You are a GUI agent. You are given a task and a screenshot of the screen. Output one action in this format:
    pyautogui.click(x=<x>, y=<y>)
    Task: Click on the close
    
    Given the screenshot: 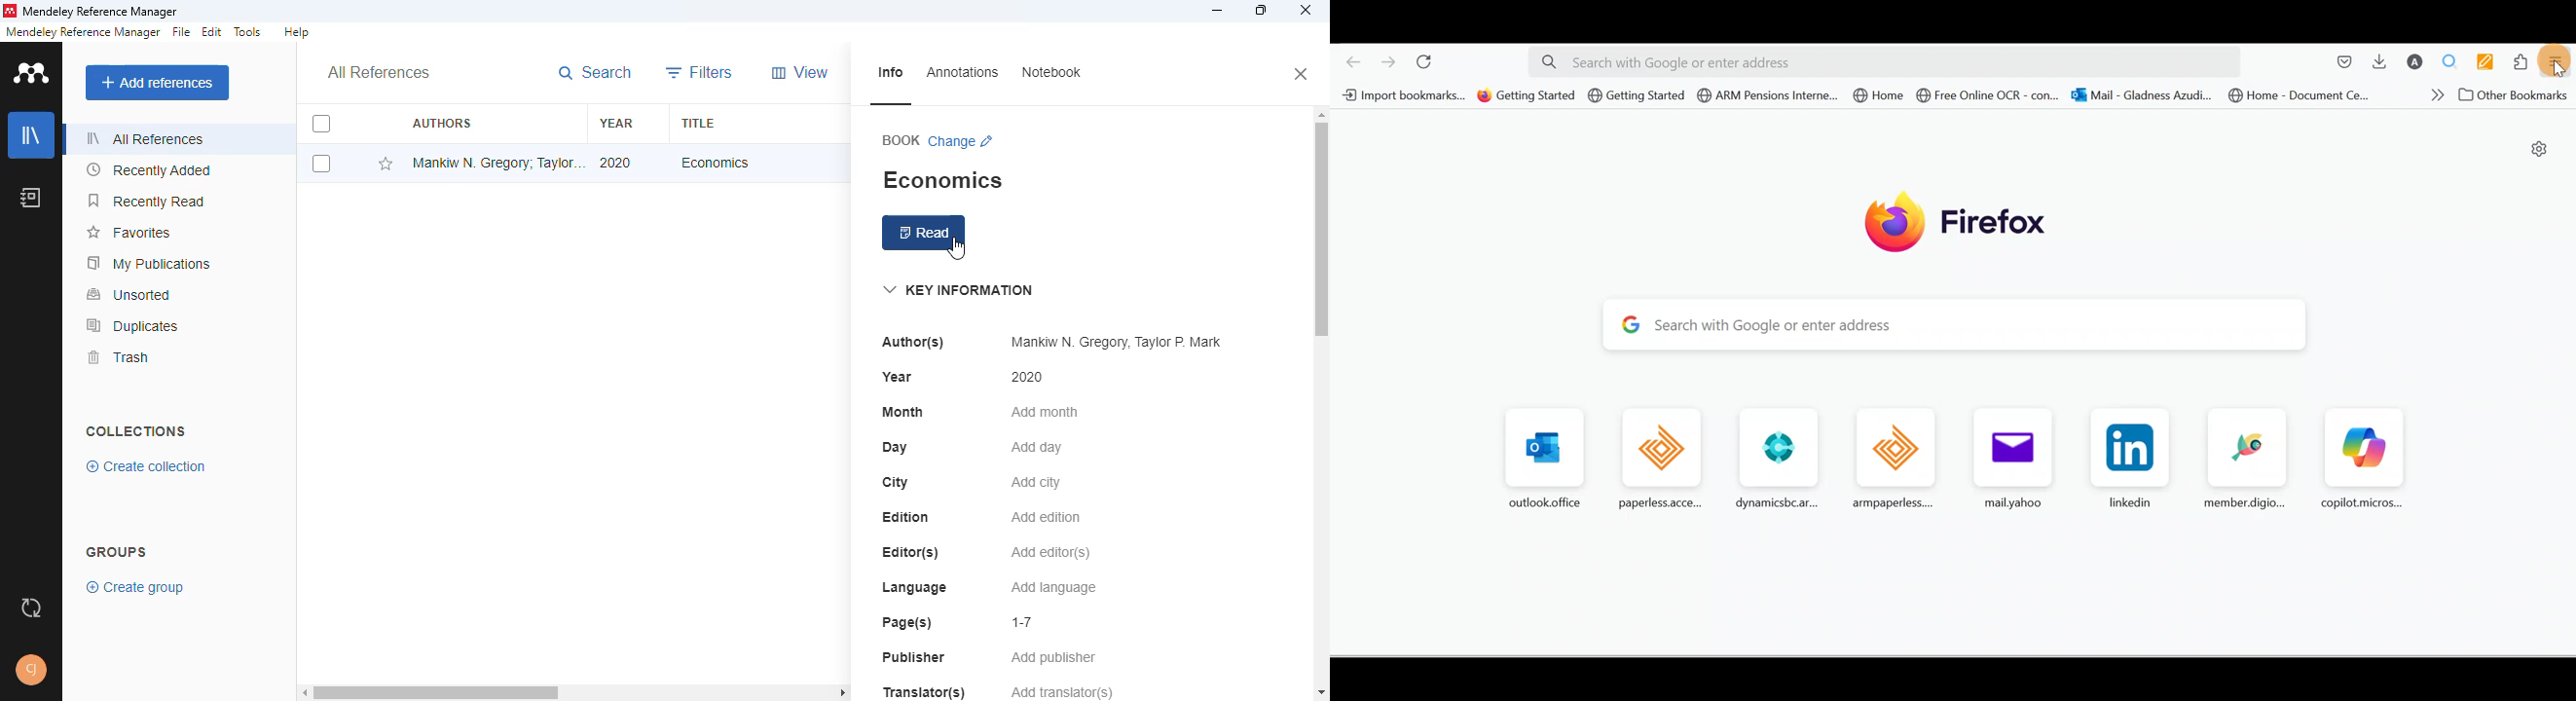 What is the action you would take?
    pyautogui.click(x=1306, y=11)
    